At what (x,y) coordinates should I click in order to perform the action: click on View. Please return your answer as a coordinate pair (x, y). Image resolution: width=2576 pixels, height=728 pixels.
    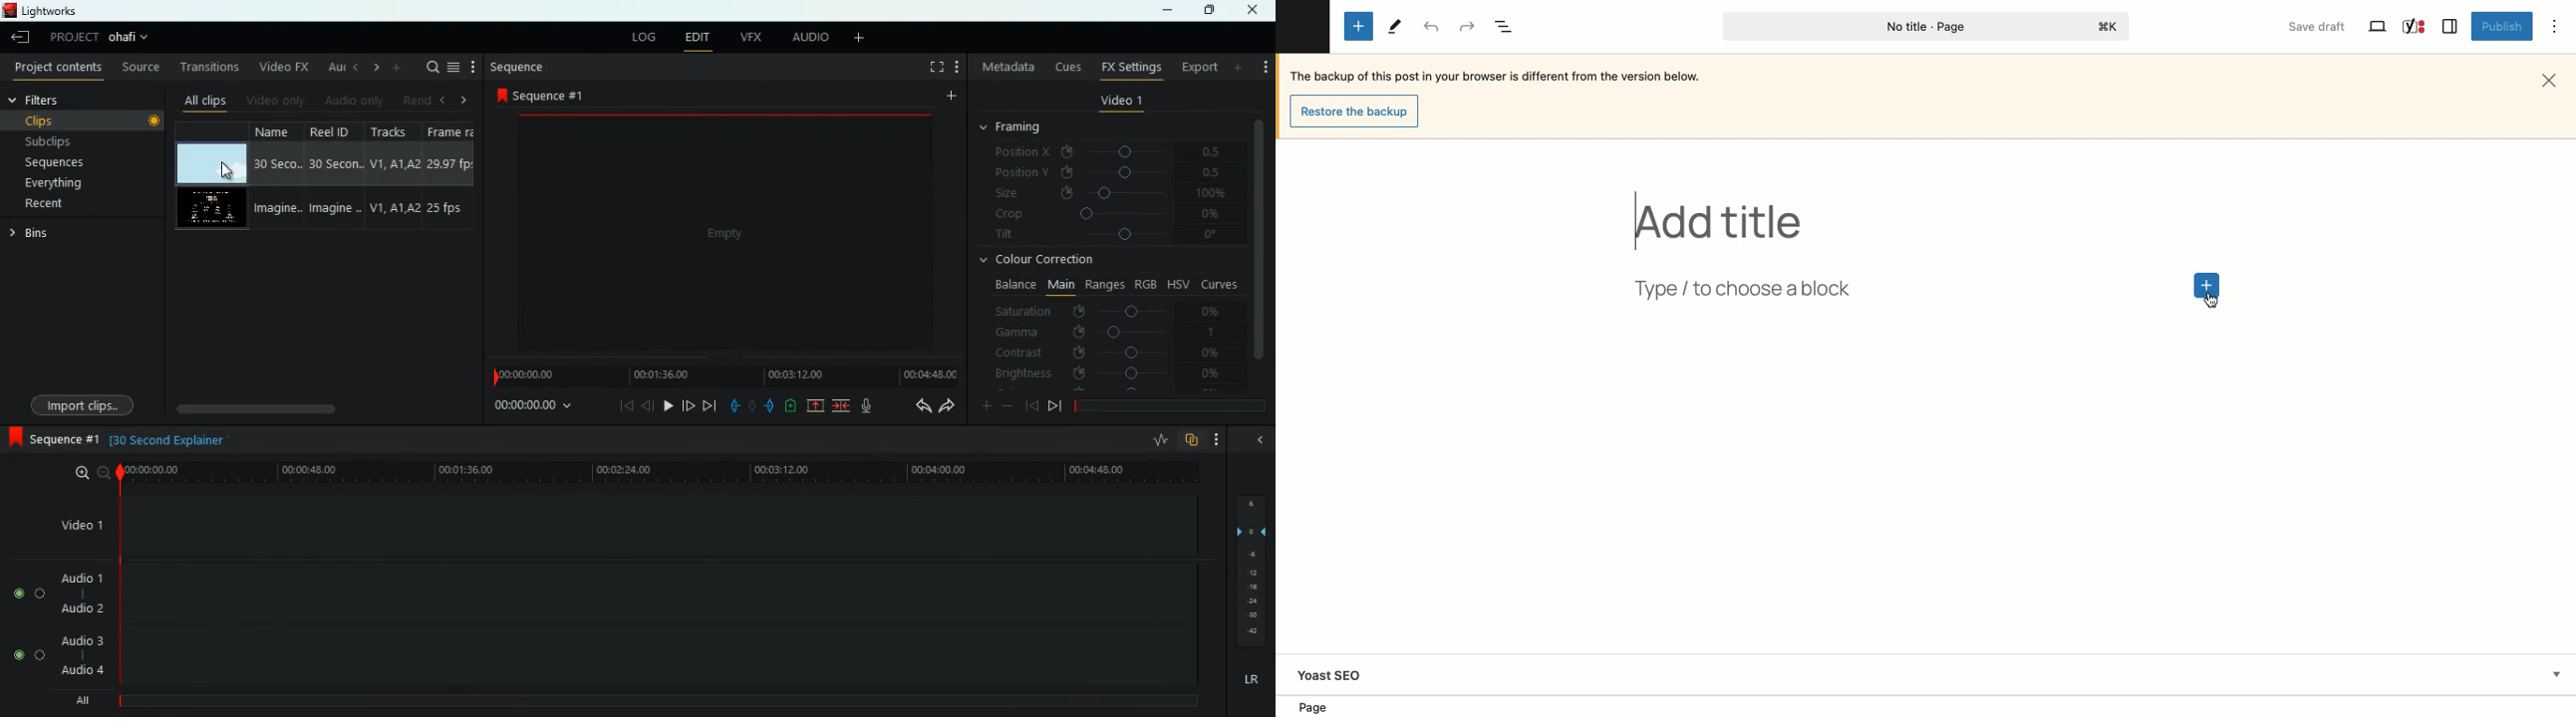
    Looking at the image, I should click on (2376, 28).